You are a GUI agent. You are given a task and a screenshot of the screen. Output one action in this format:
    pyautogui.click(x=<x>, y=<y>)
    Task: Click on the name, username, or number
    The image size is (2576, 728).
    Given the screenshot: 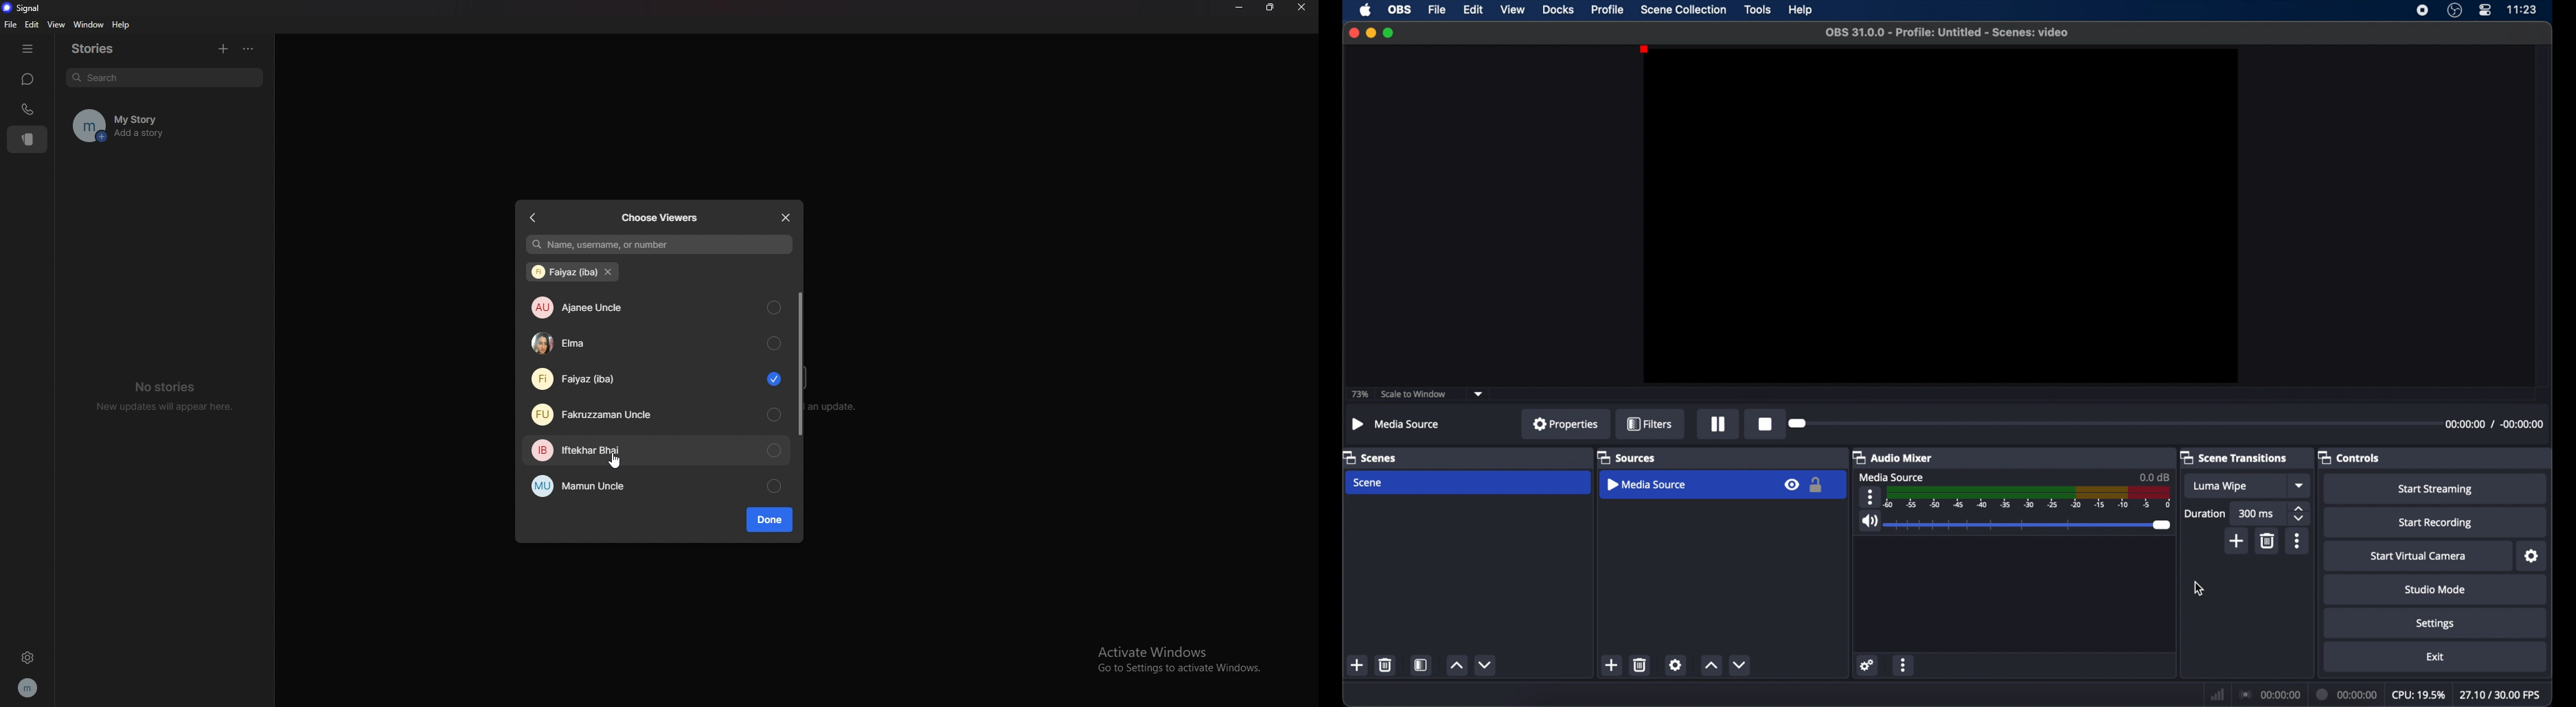 What is the action you would take?
    pyautogui.click(x=657, y=246)
    